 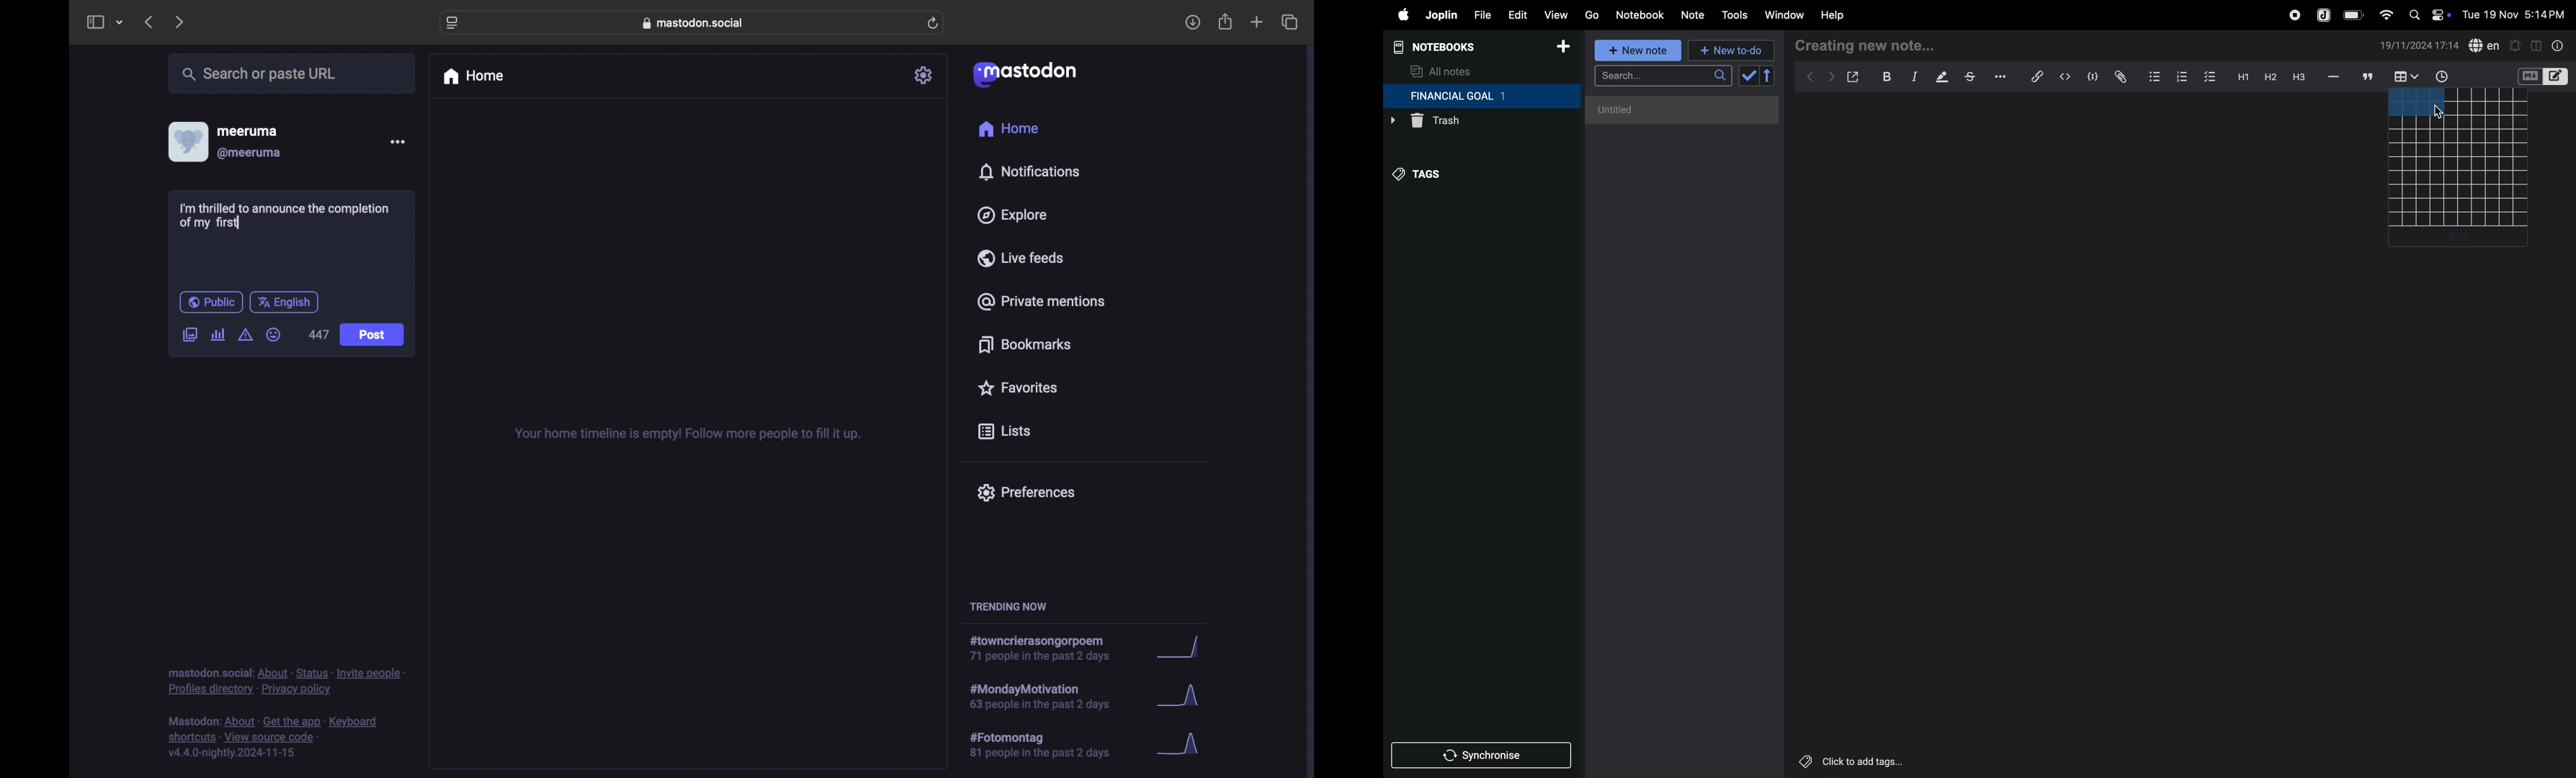 What do you see at coordinates (1783, 15) in the screenshot?
I see `window` at bounding box center [1783, 15].